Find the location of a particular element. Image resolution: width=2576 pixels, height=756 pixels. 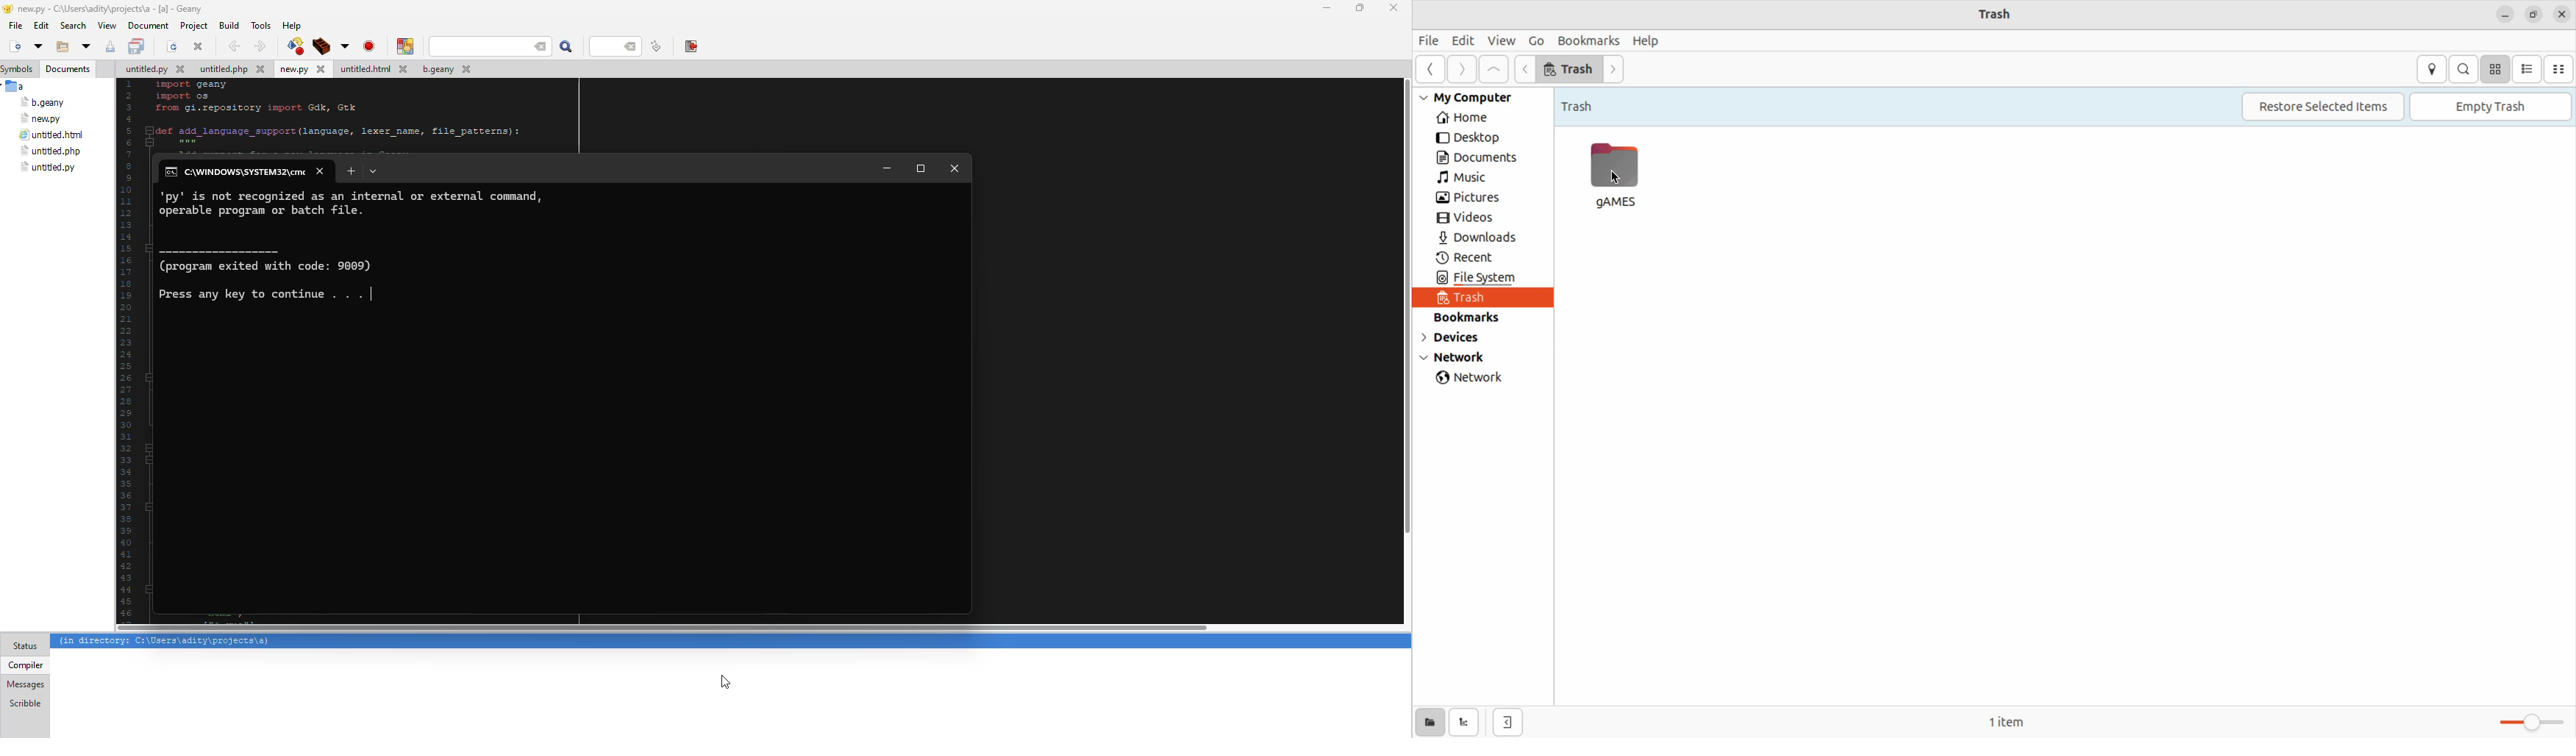

add is located at coordinates (352, 171).